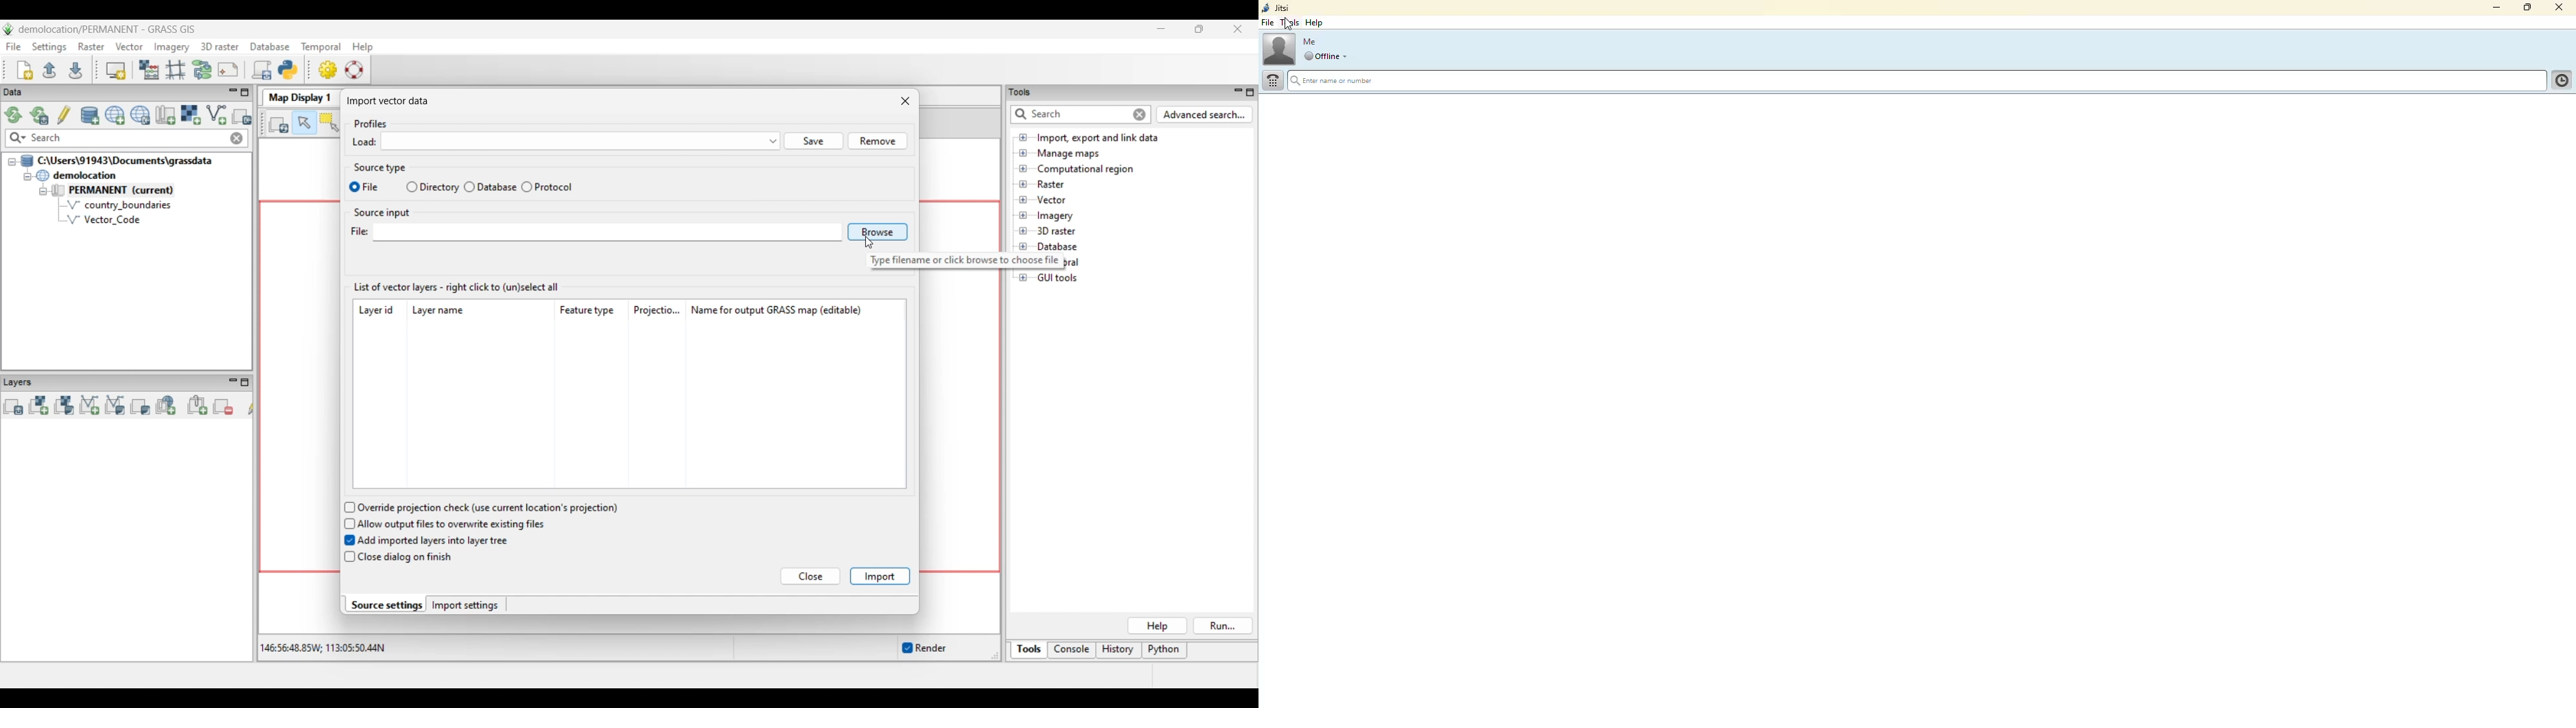 Image resolution: width=2576 pixels, height=728 pixels. What do you see at coordinates (64, 115) in the screenshot?
I see `Allow edits outside of the current mapset` at bounding box center [64, 115].